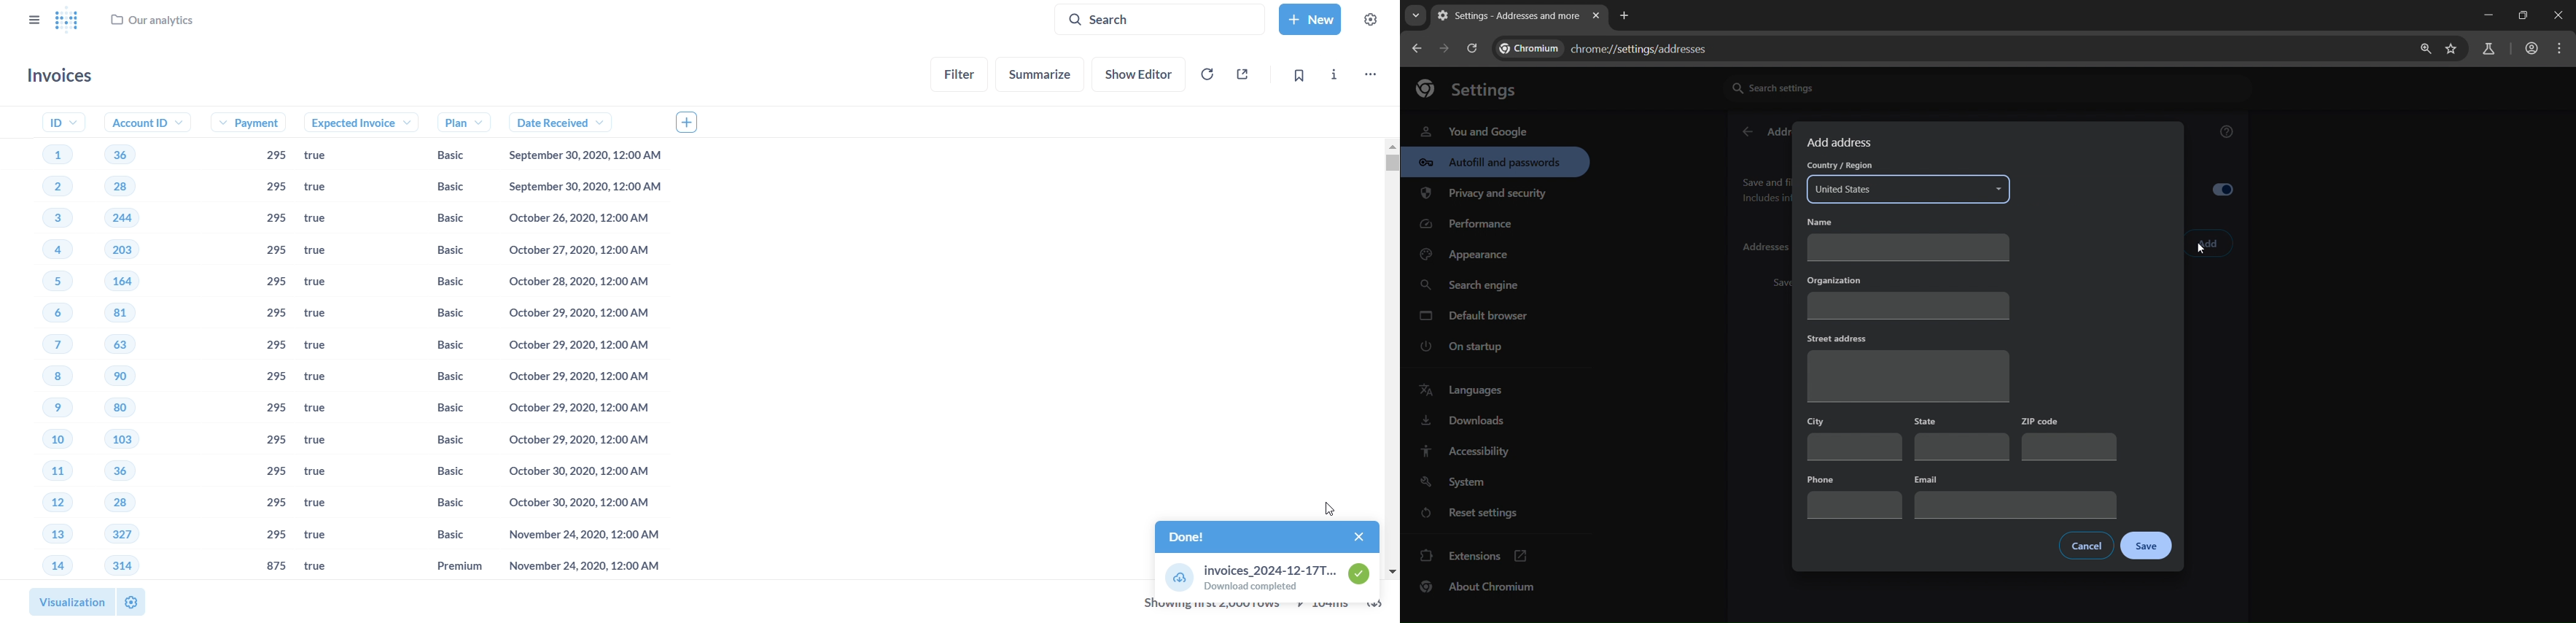  Describe the element at coordinates (2228, 134) in the screenshot. I see `get help` at that location.